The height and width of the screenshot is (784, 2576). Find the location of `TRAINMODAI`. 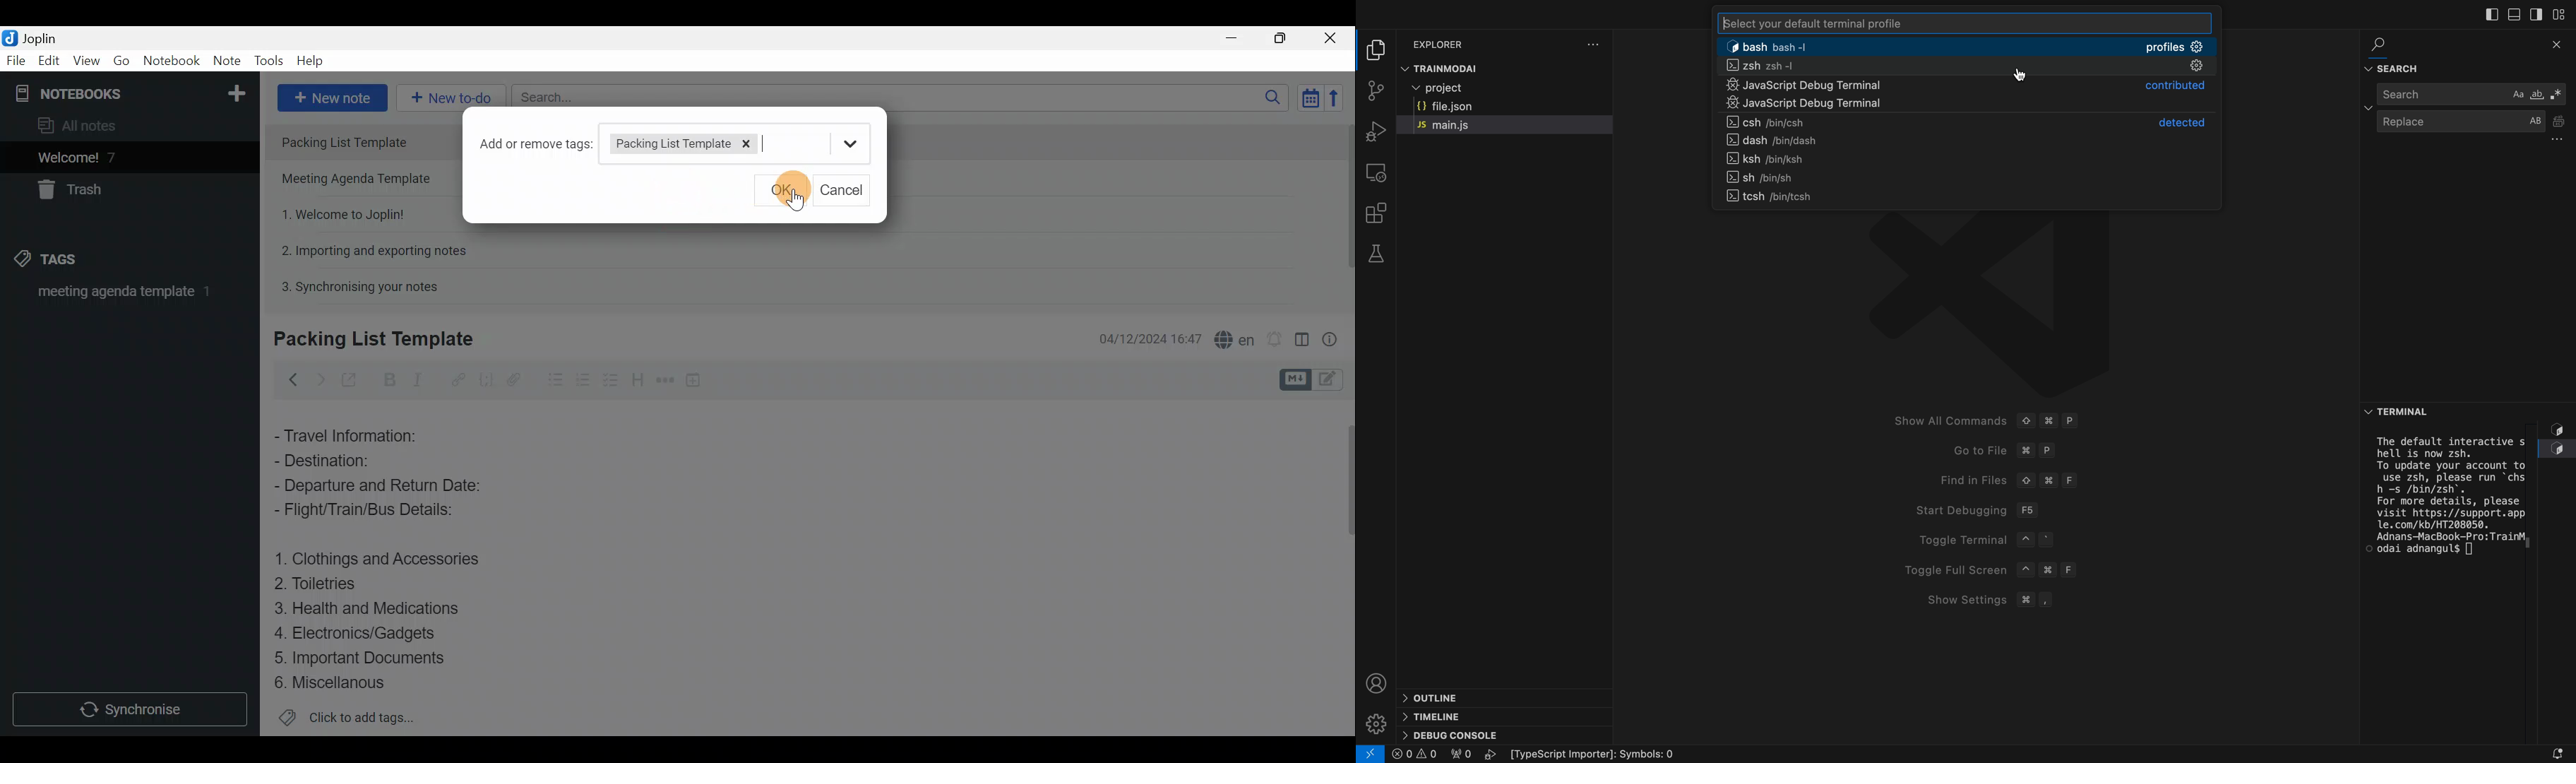

TRAINMODAI is located at coordinates (1451, 68).